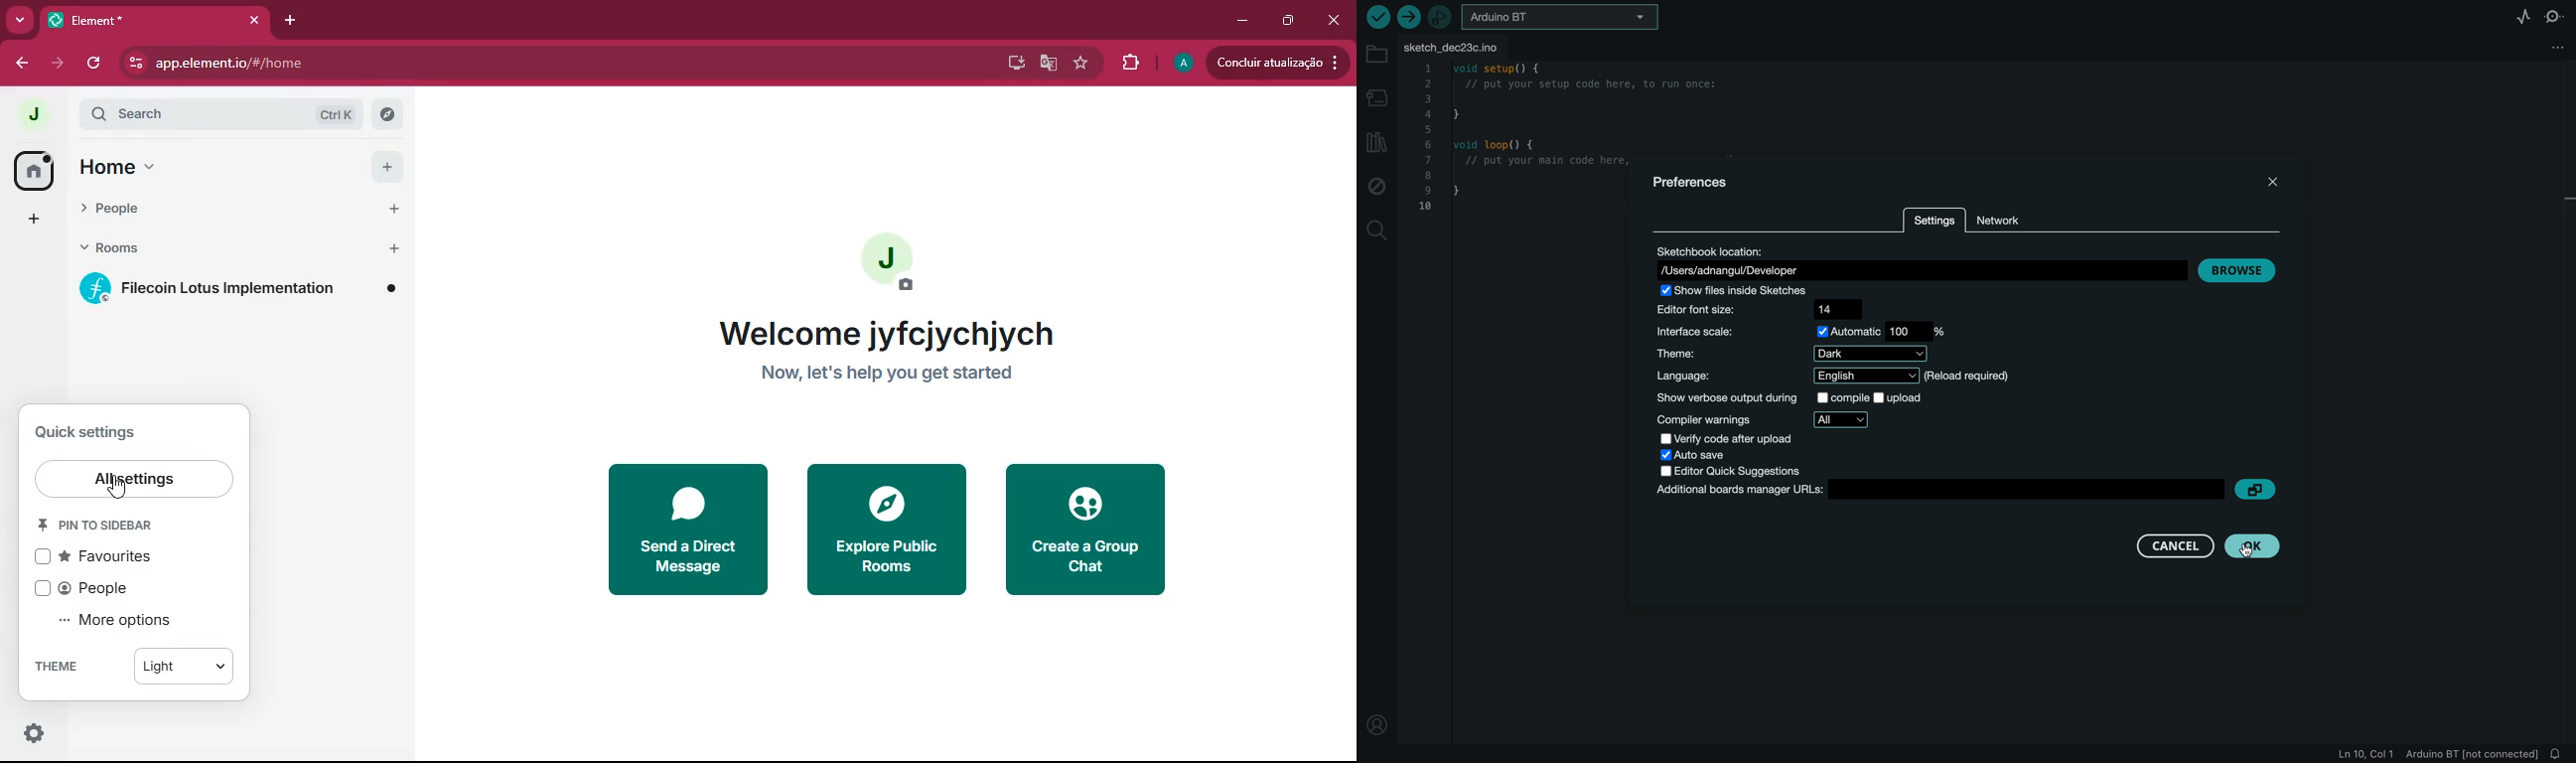  What do you see at coordinates (353, 65) in the screenshot?
I see `app.element.io/#/home` at bounding box center [353, 65].